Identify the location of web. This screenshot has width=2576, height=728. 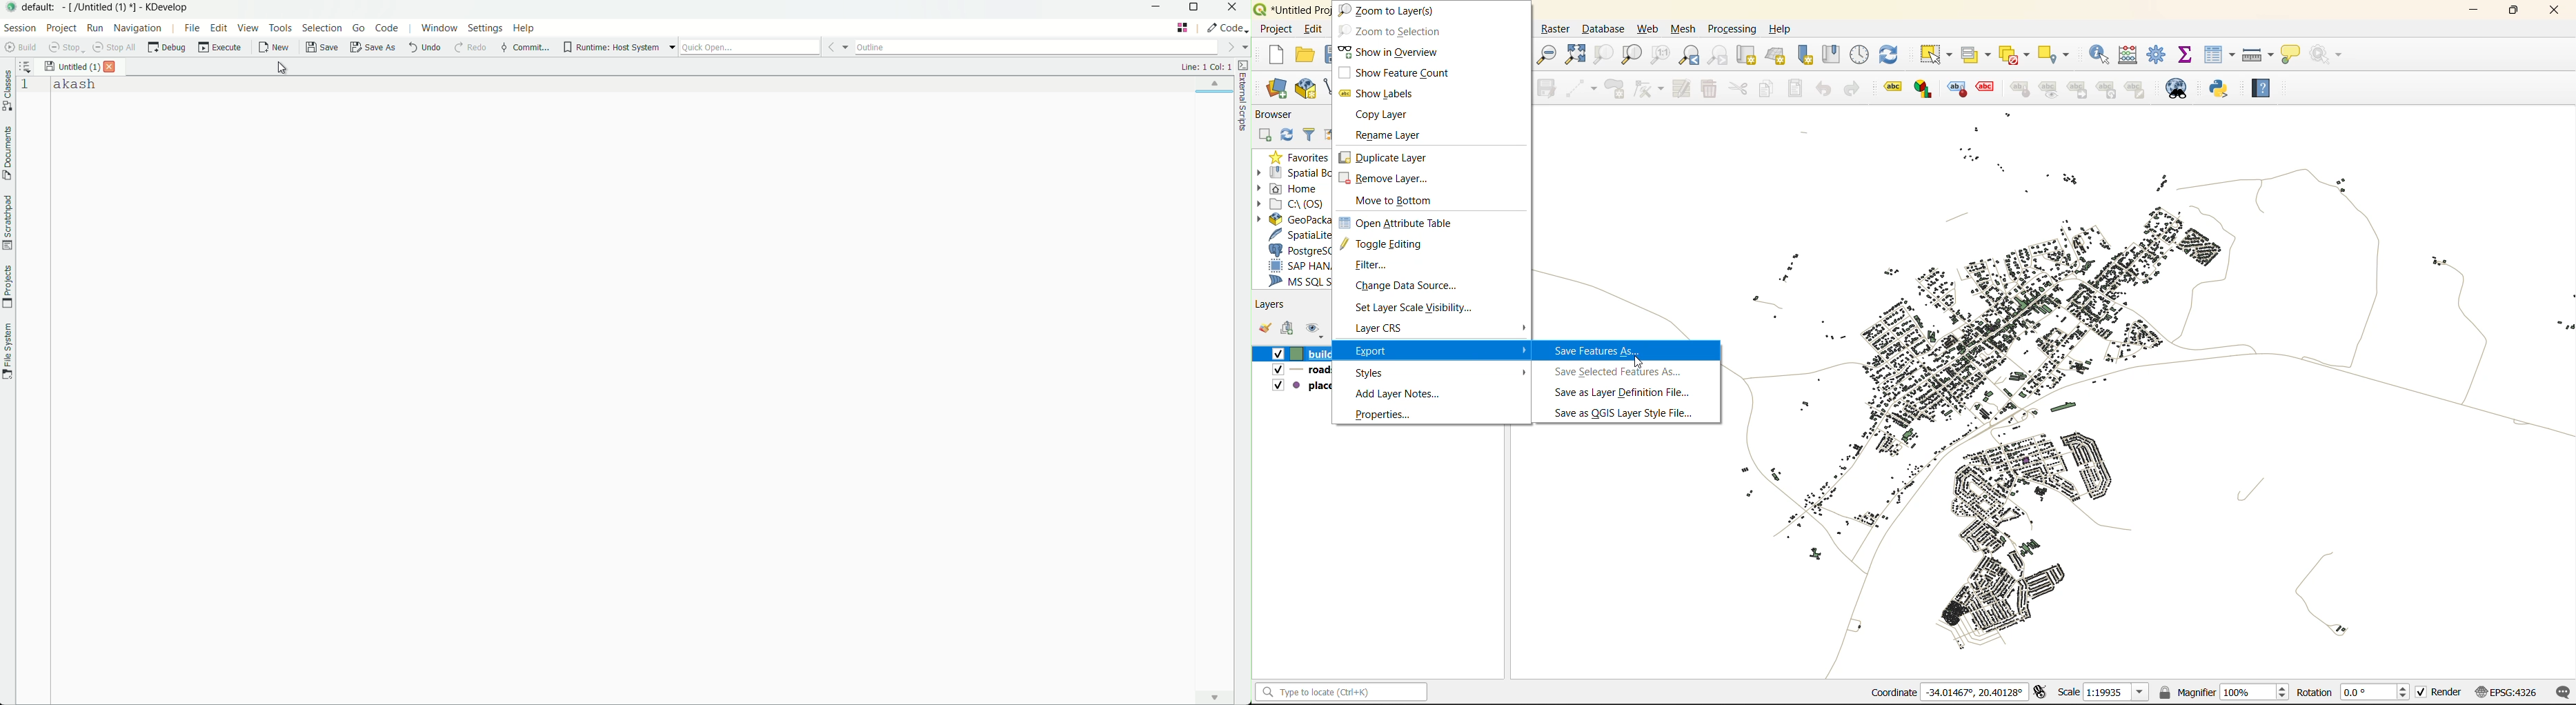
(1649, 28).